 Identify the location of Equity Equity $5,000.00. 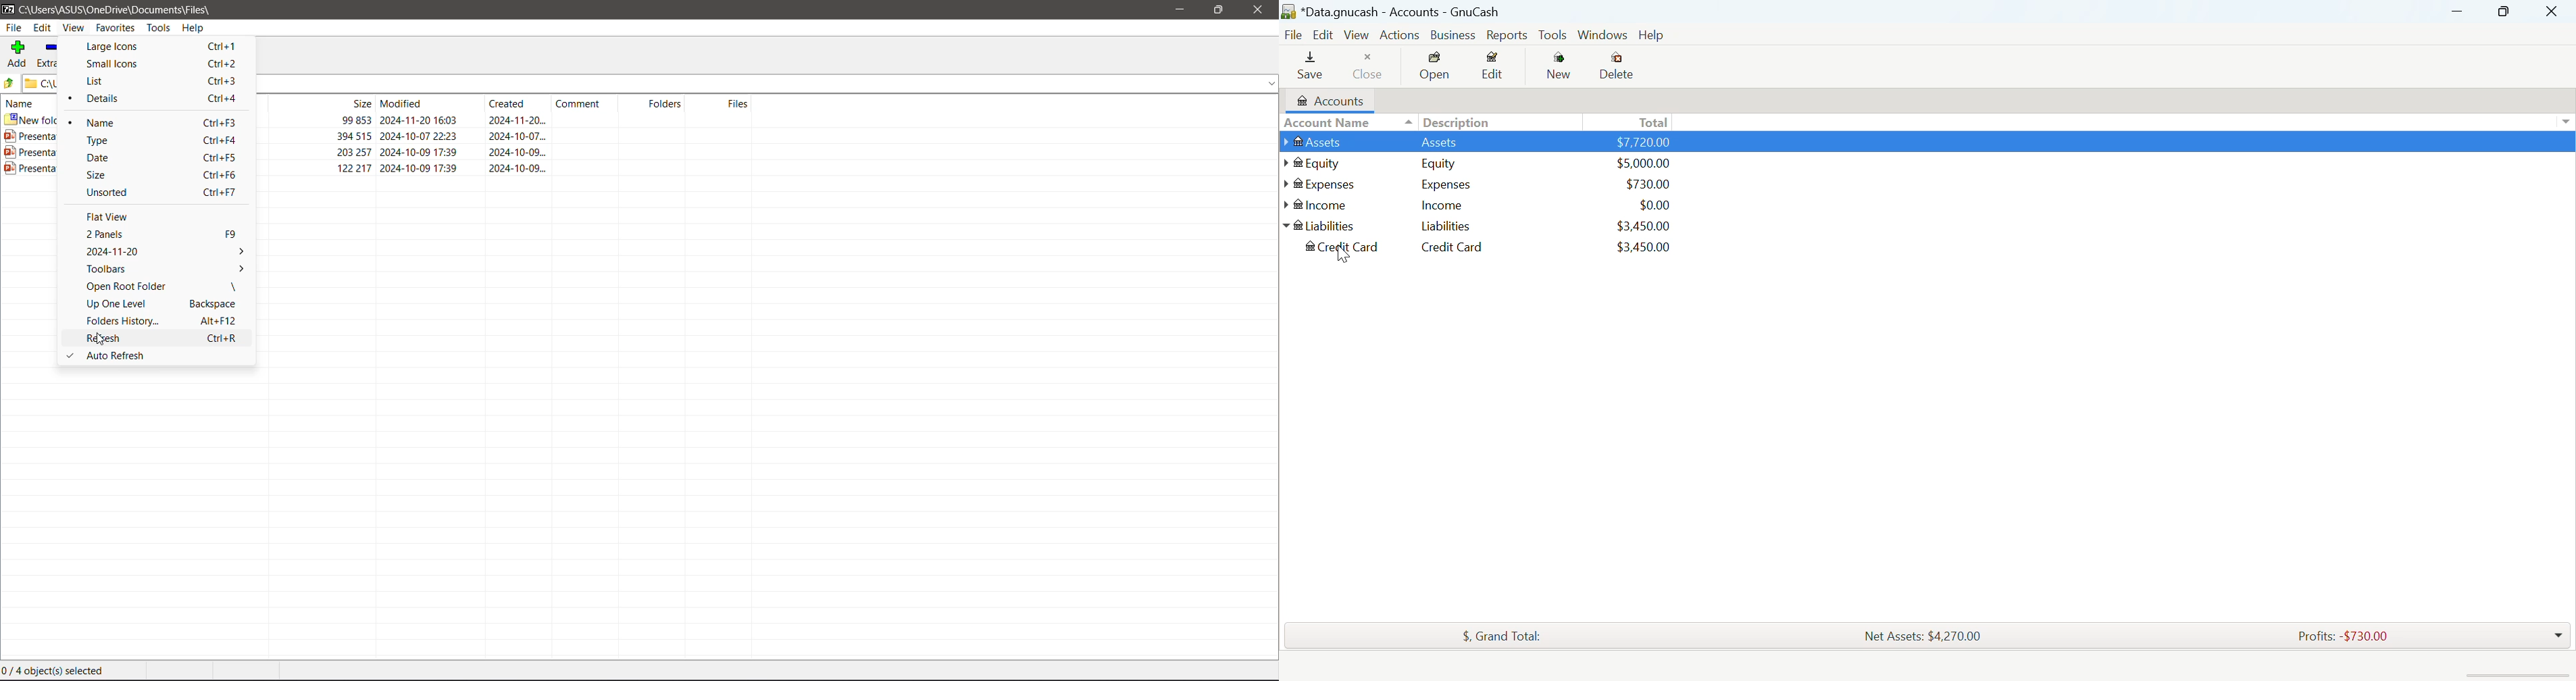
(1493, 162).